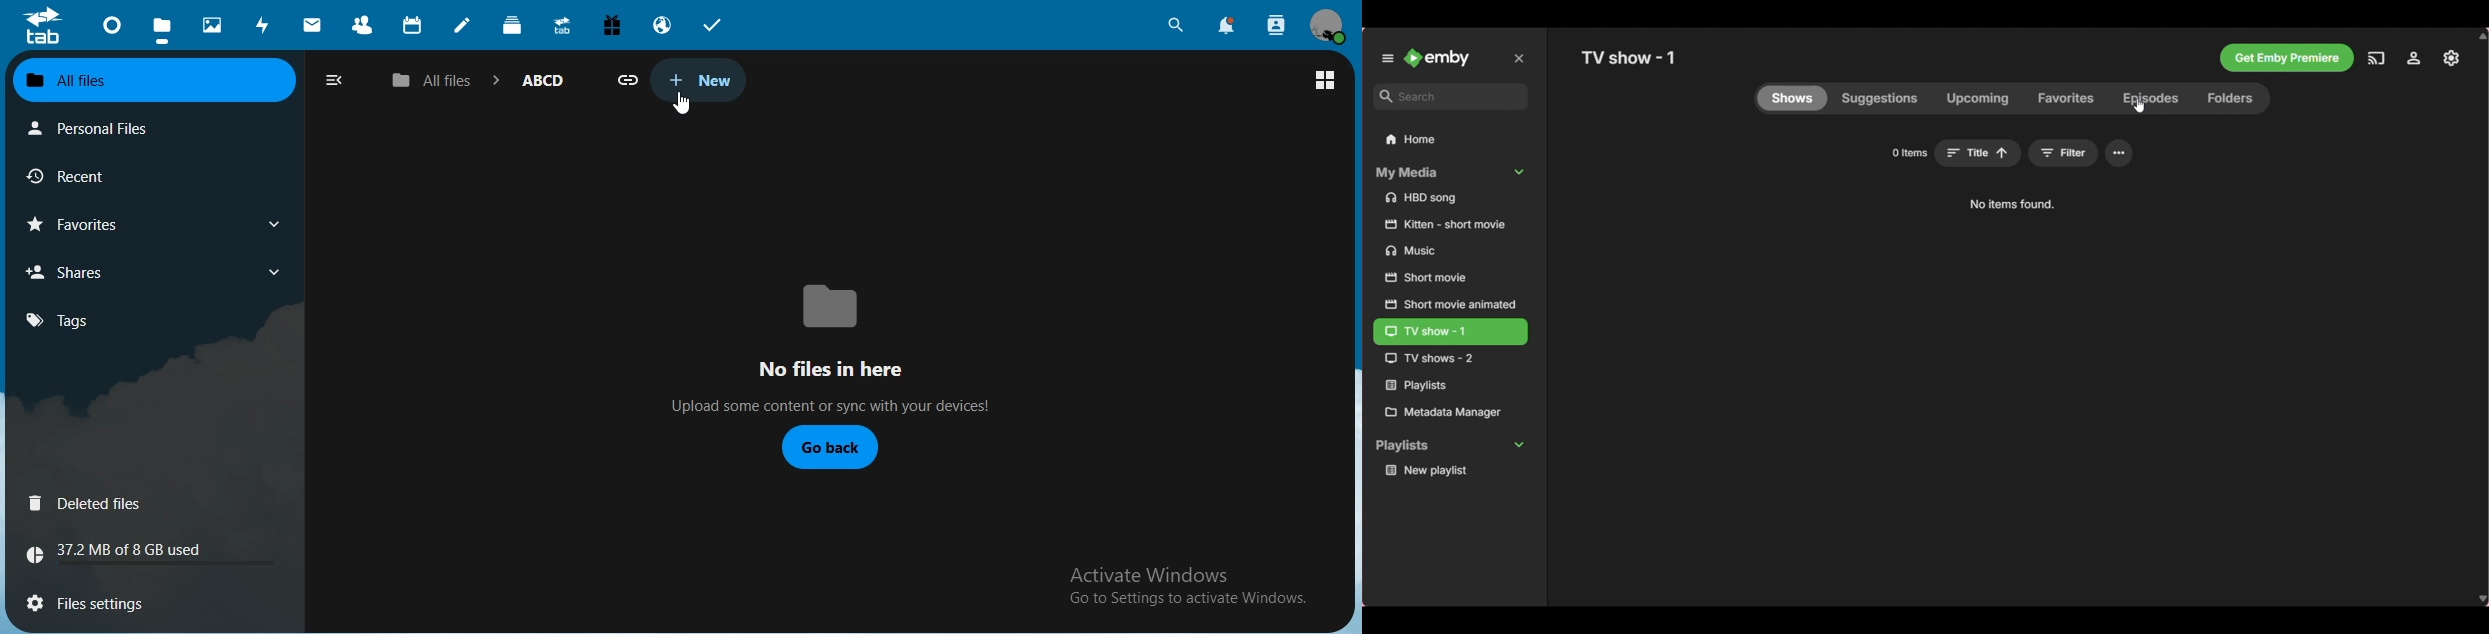  What do you see at coordinates (280, 223) in the screenshot?
I see `show` at bounding box center [280, 223].